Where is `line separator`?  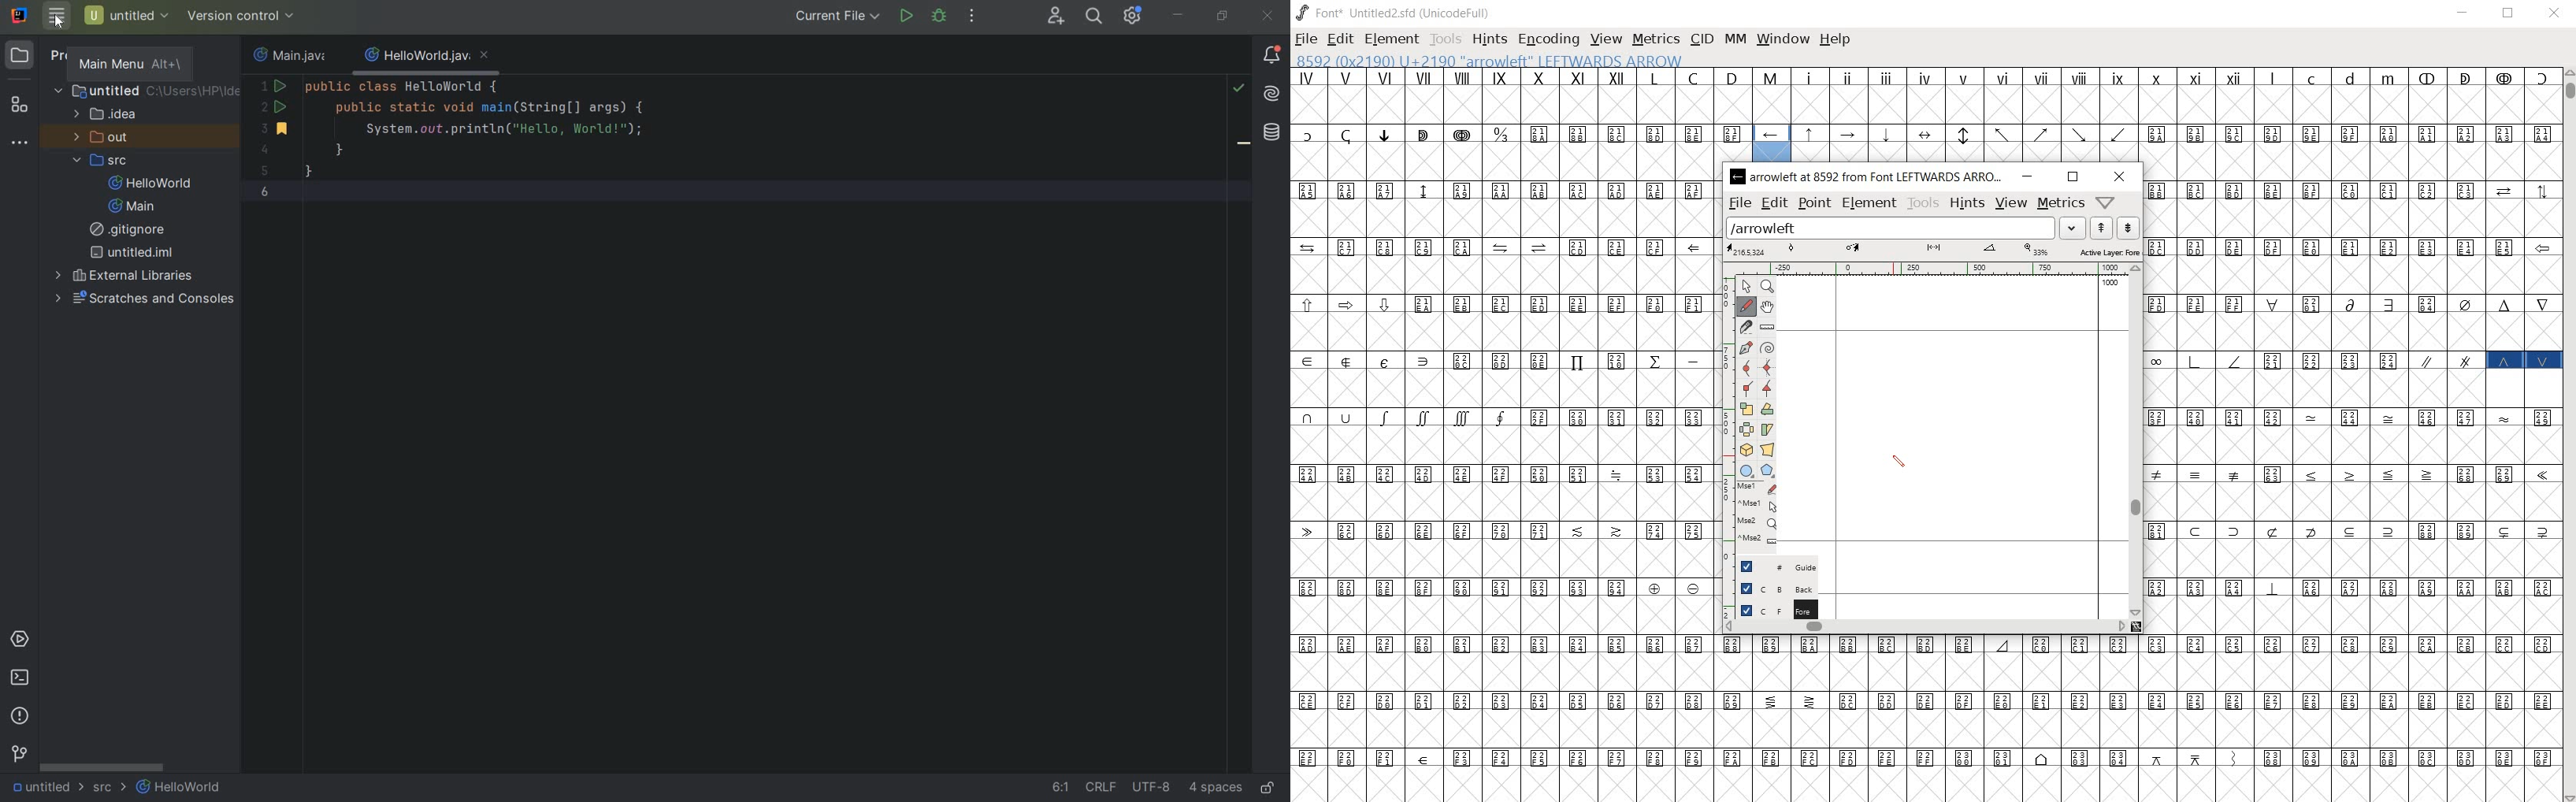
line separator is located at coordinates (1102, 789).